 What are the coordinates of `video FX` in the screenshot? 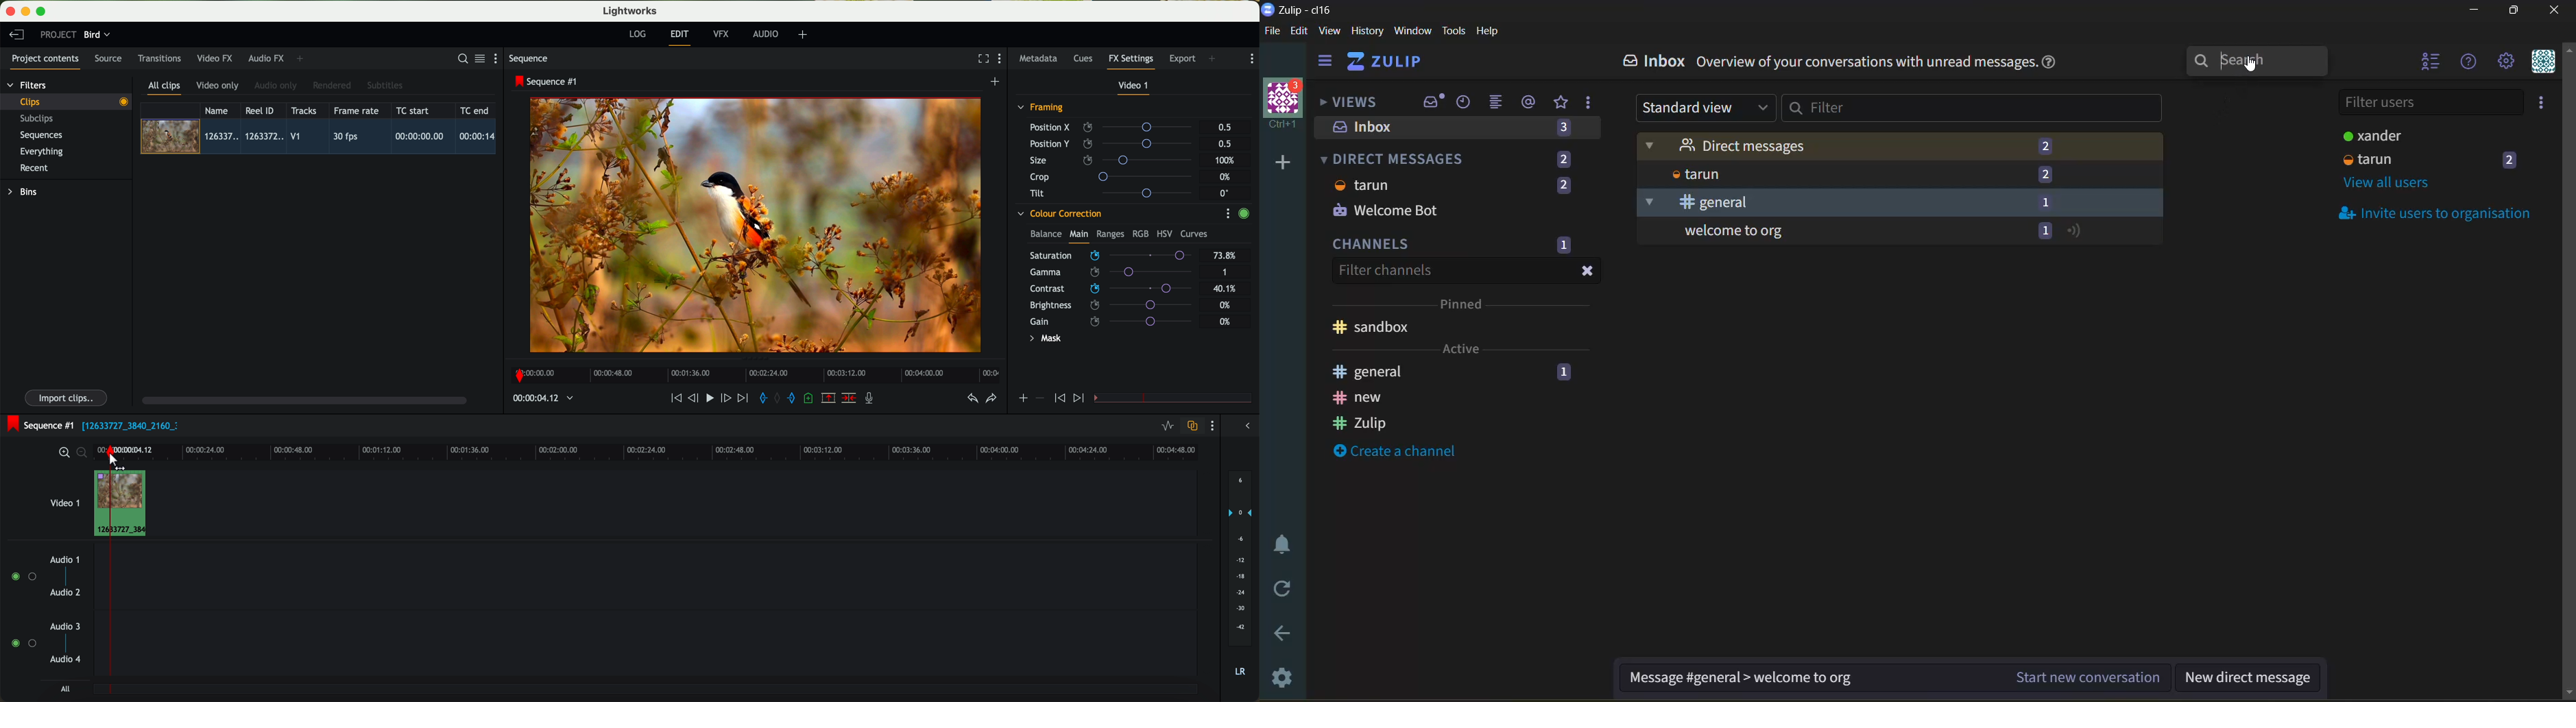 It's located at (217, 59).